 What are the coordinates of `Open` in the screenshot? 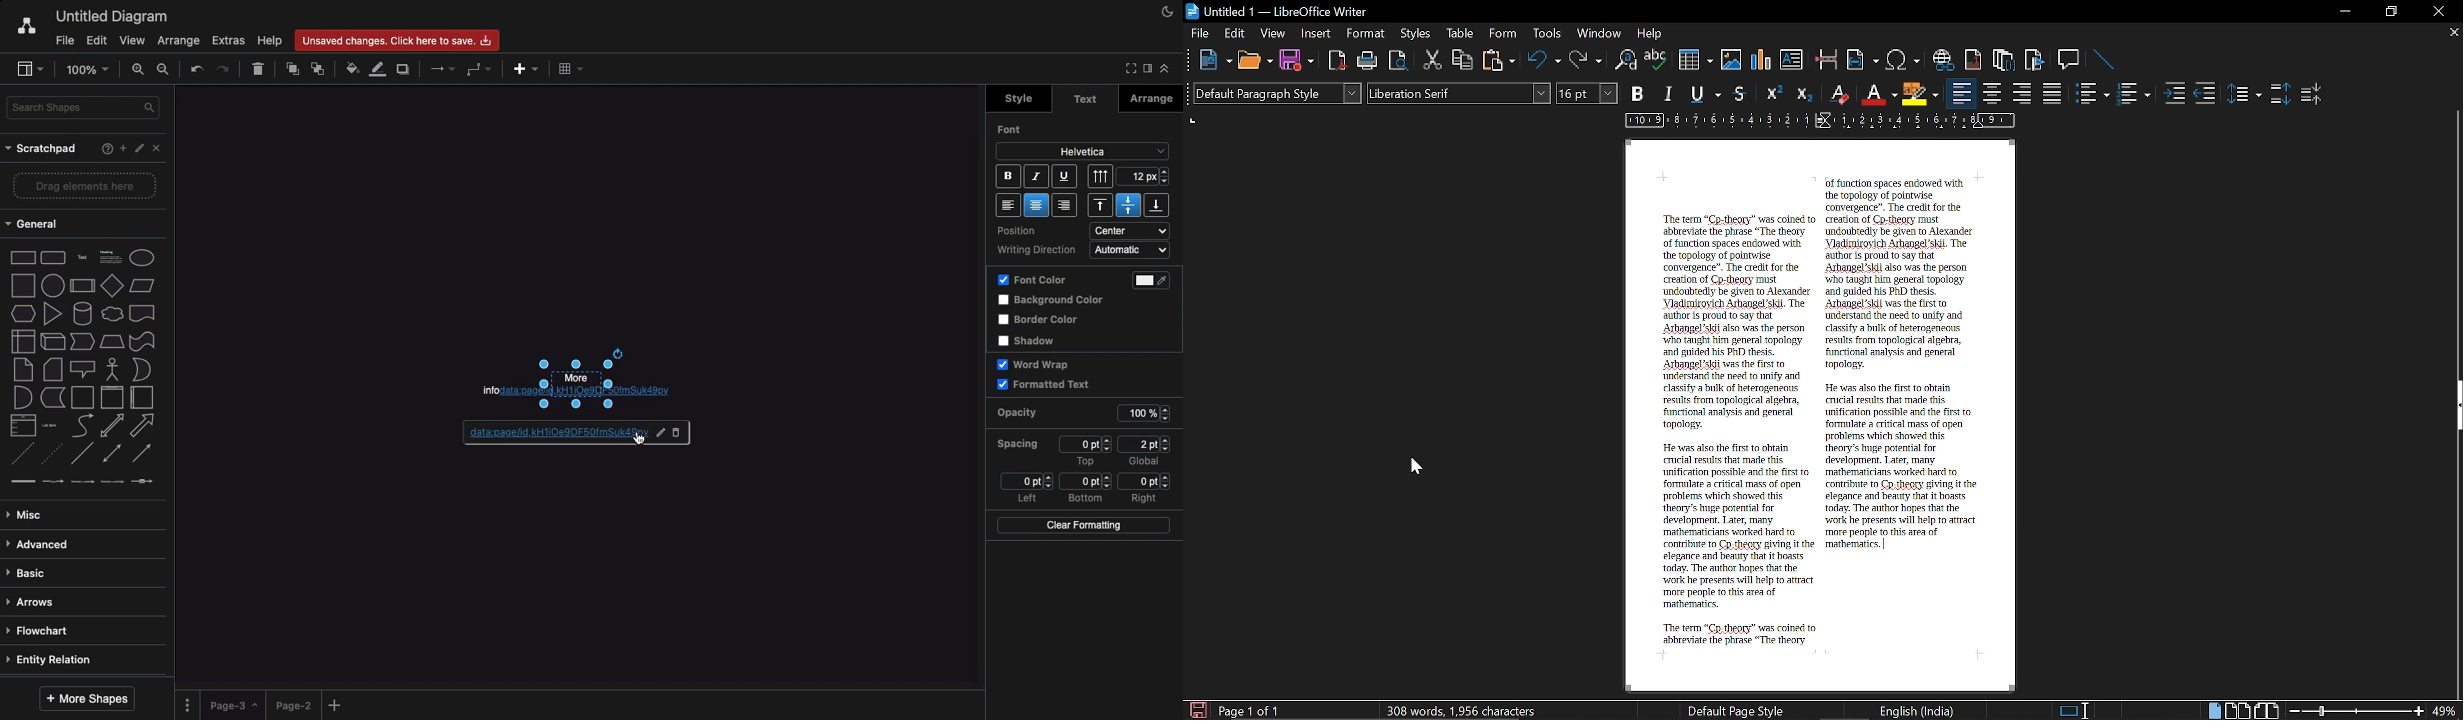 It's located at (1255, 62).